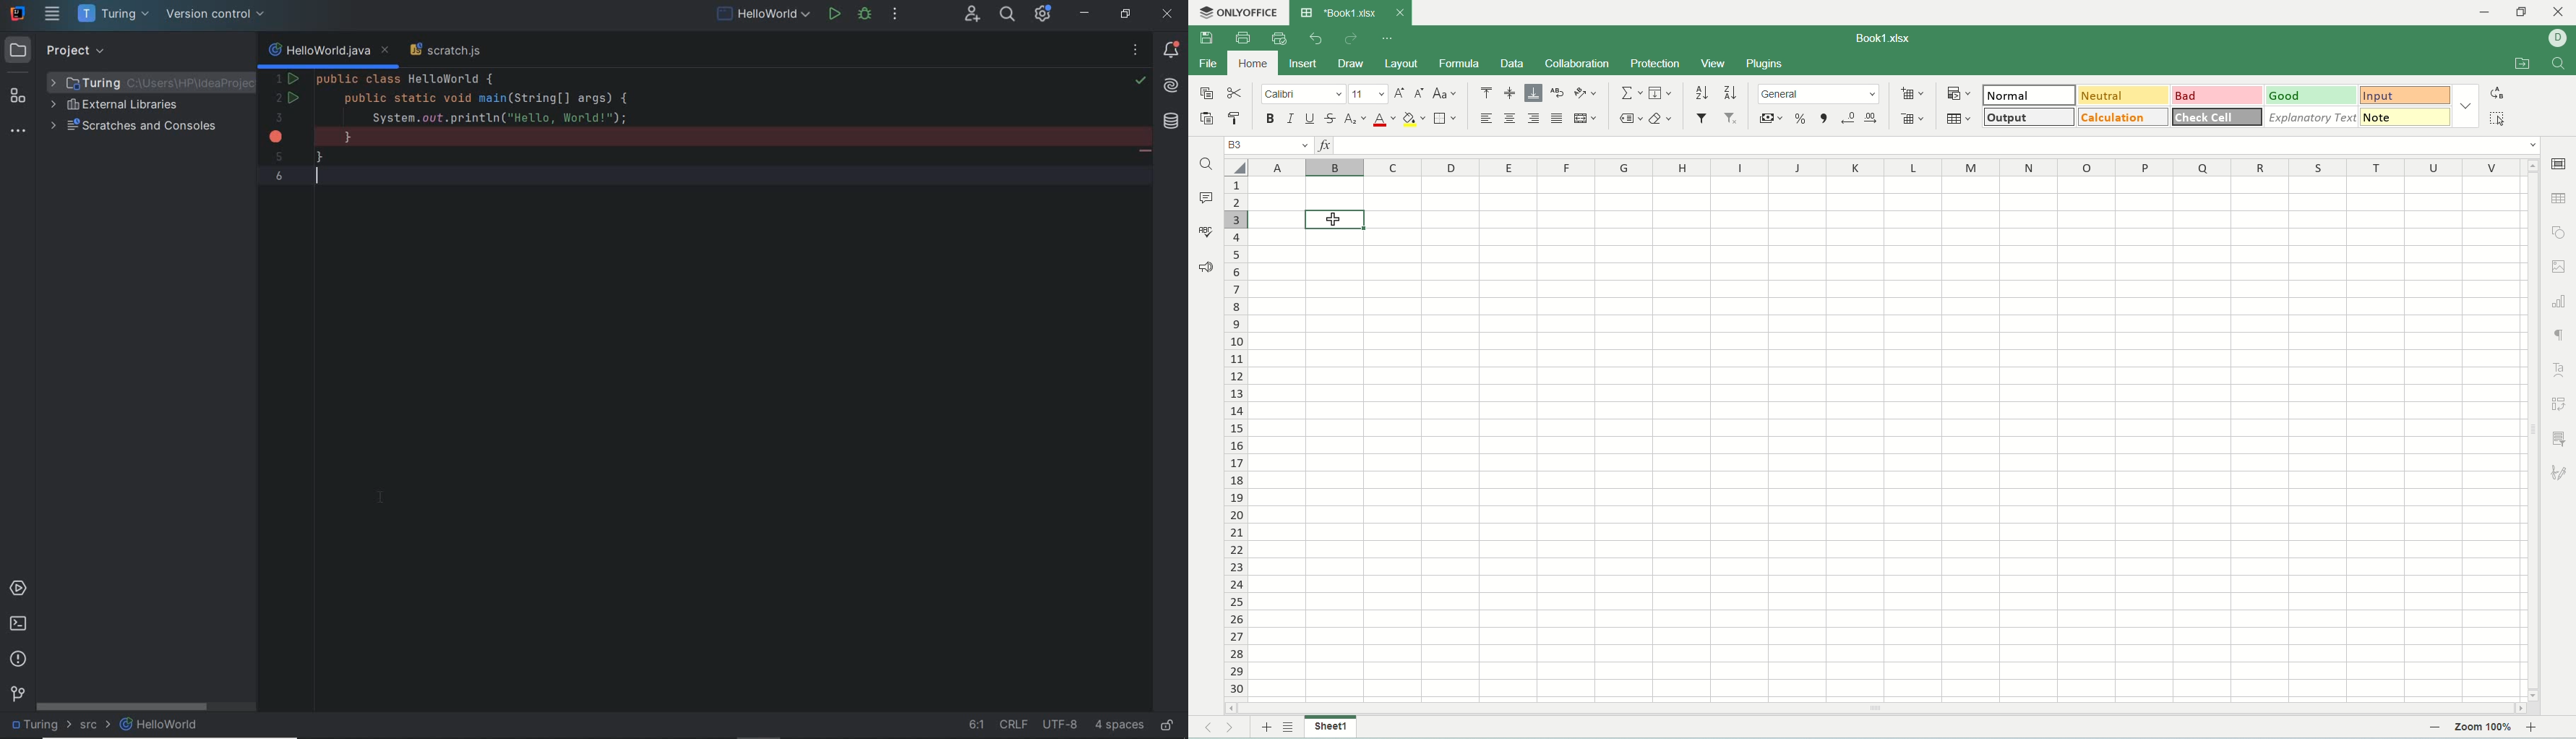 This screenshot has height=756, width=2576. What do you see at coordinates (1849, 118) in the screenshot?
I see `decrease decimal` at bounding box center [1849, 118].